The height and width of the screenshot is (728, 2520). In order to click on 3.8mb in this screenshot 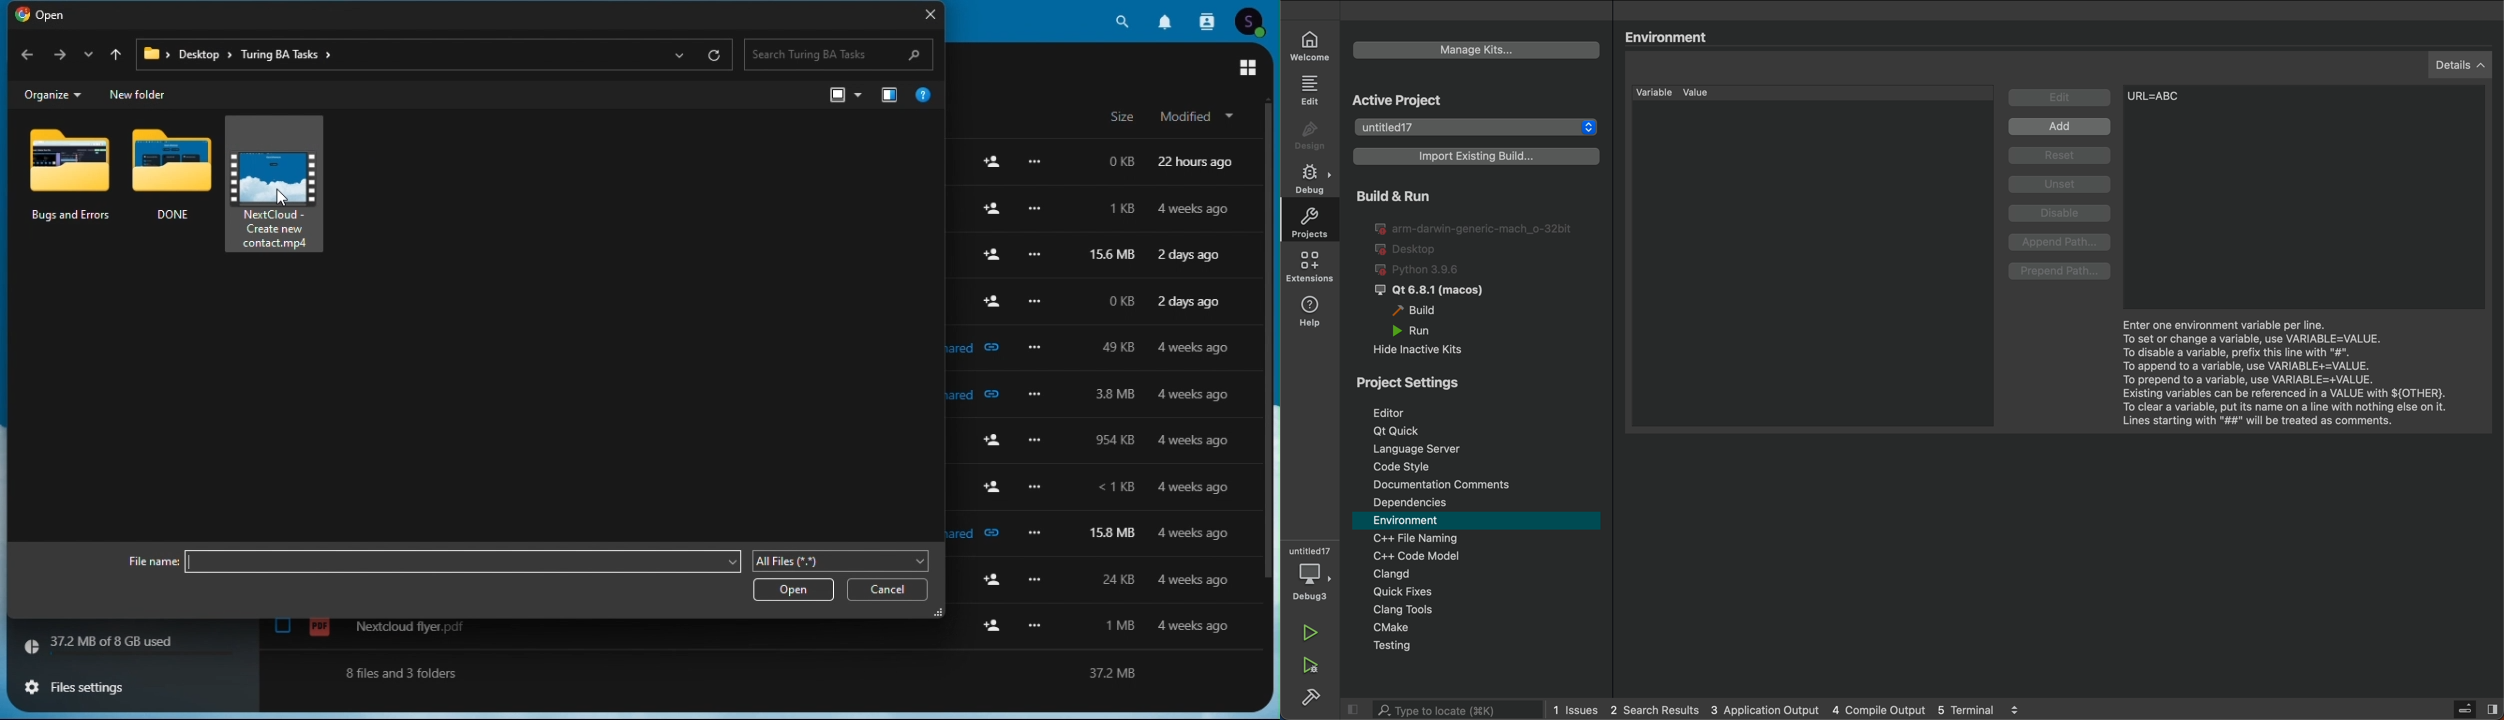, I will do `click(1115, 397)`.